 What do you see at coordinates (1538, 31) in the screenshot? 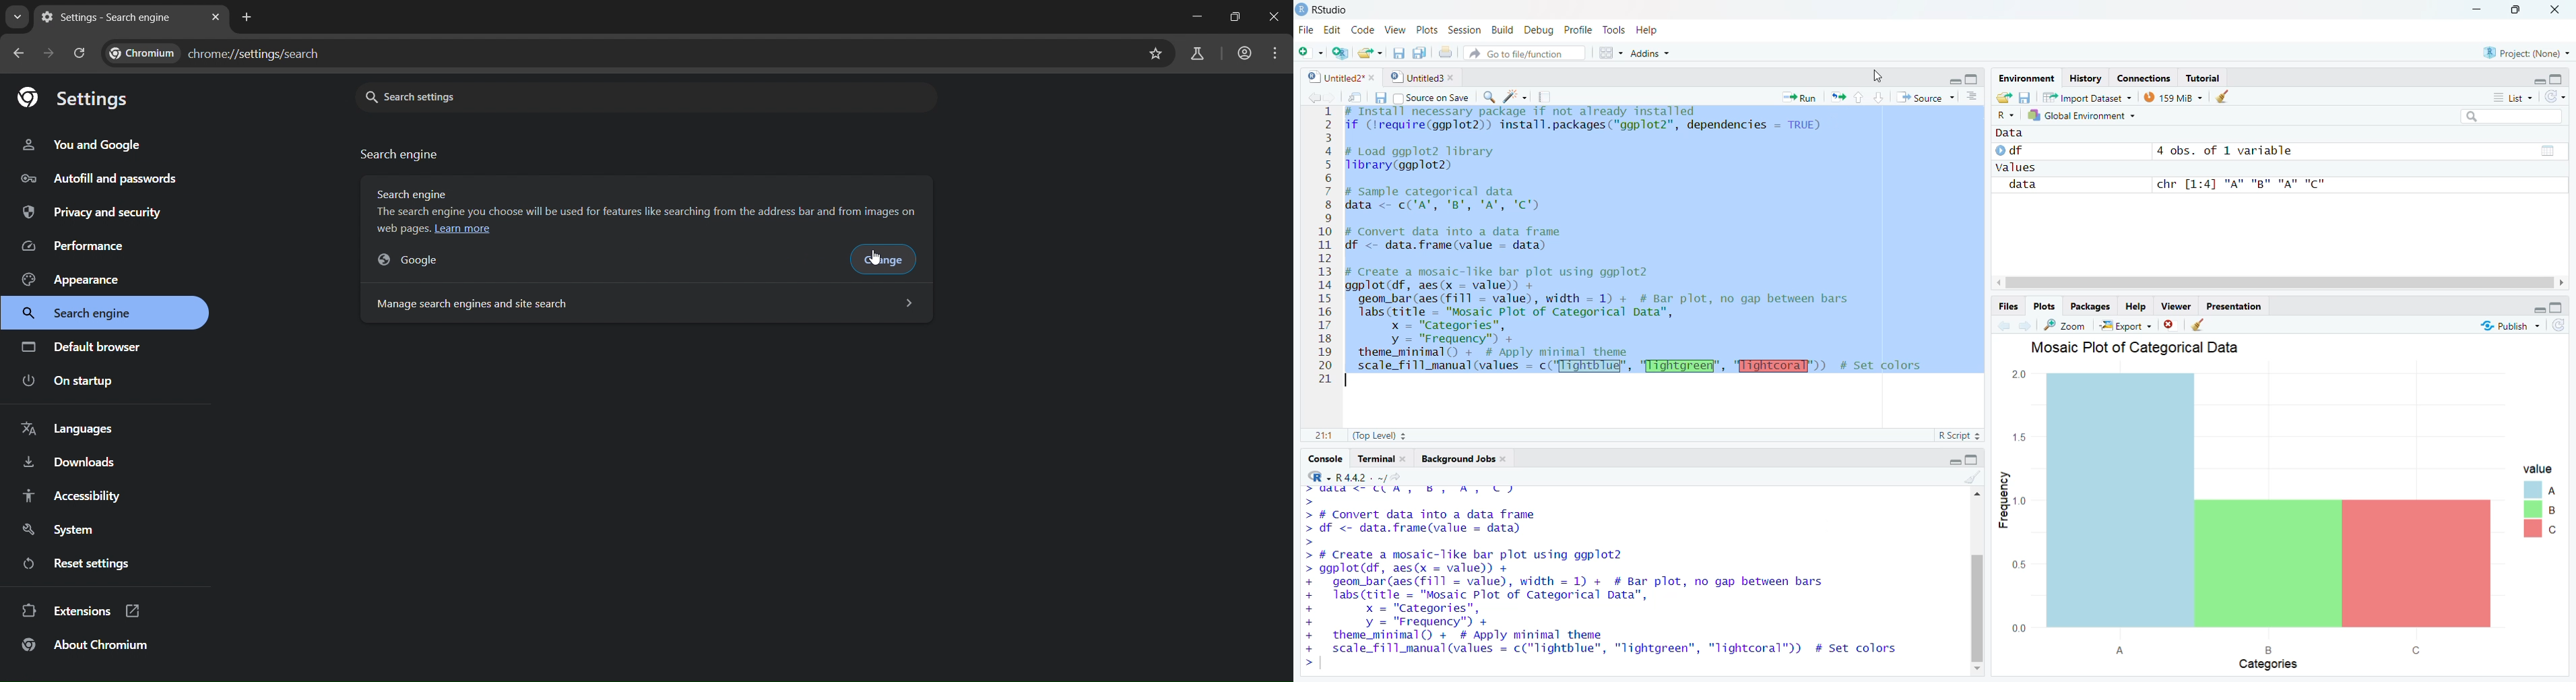
I see `Debug` at bounding box center [1538, 31].